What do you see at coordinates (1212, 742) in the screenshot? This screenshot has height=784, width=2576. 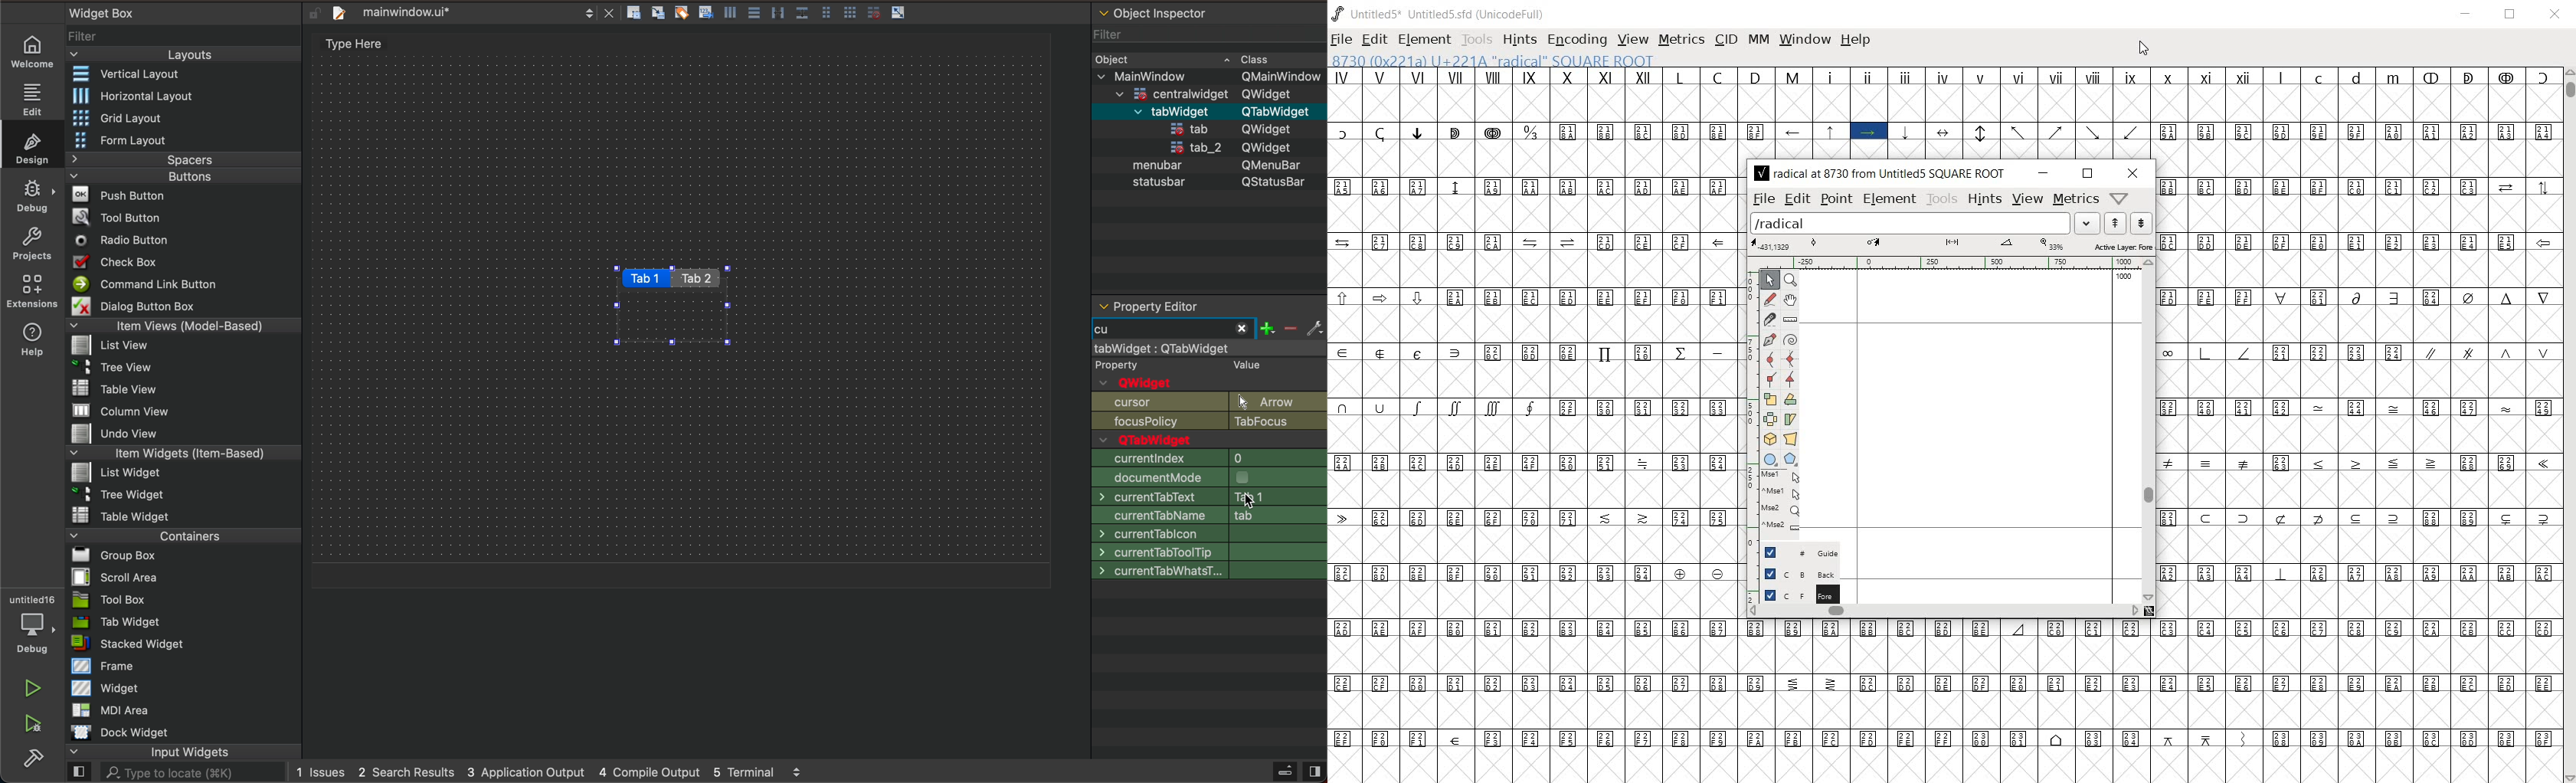 I see `` at bounding box center [1212, 742].